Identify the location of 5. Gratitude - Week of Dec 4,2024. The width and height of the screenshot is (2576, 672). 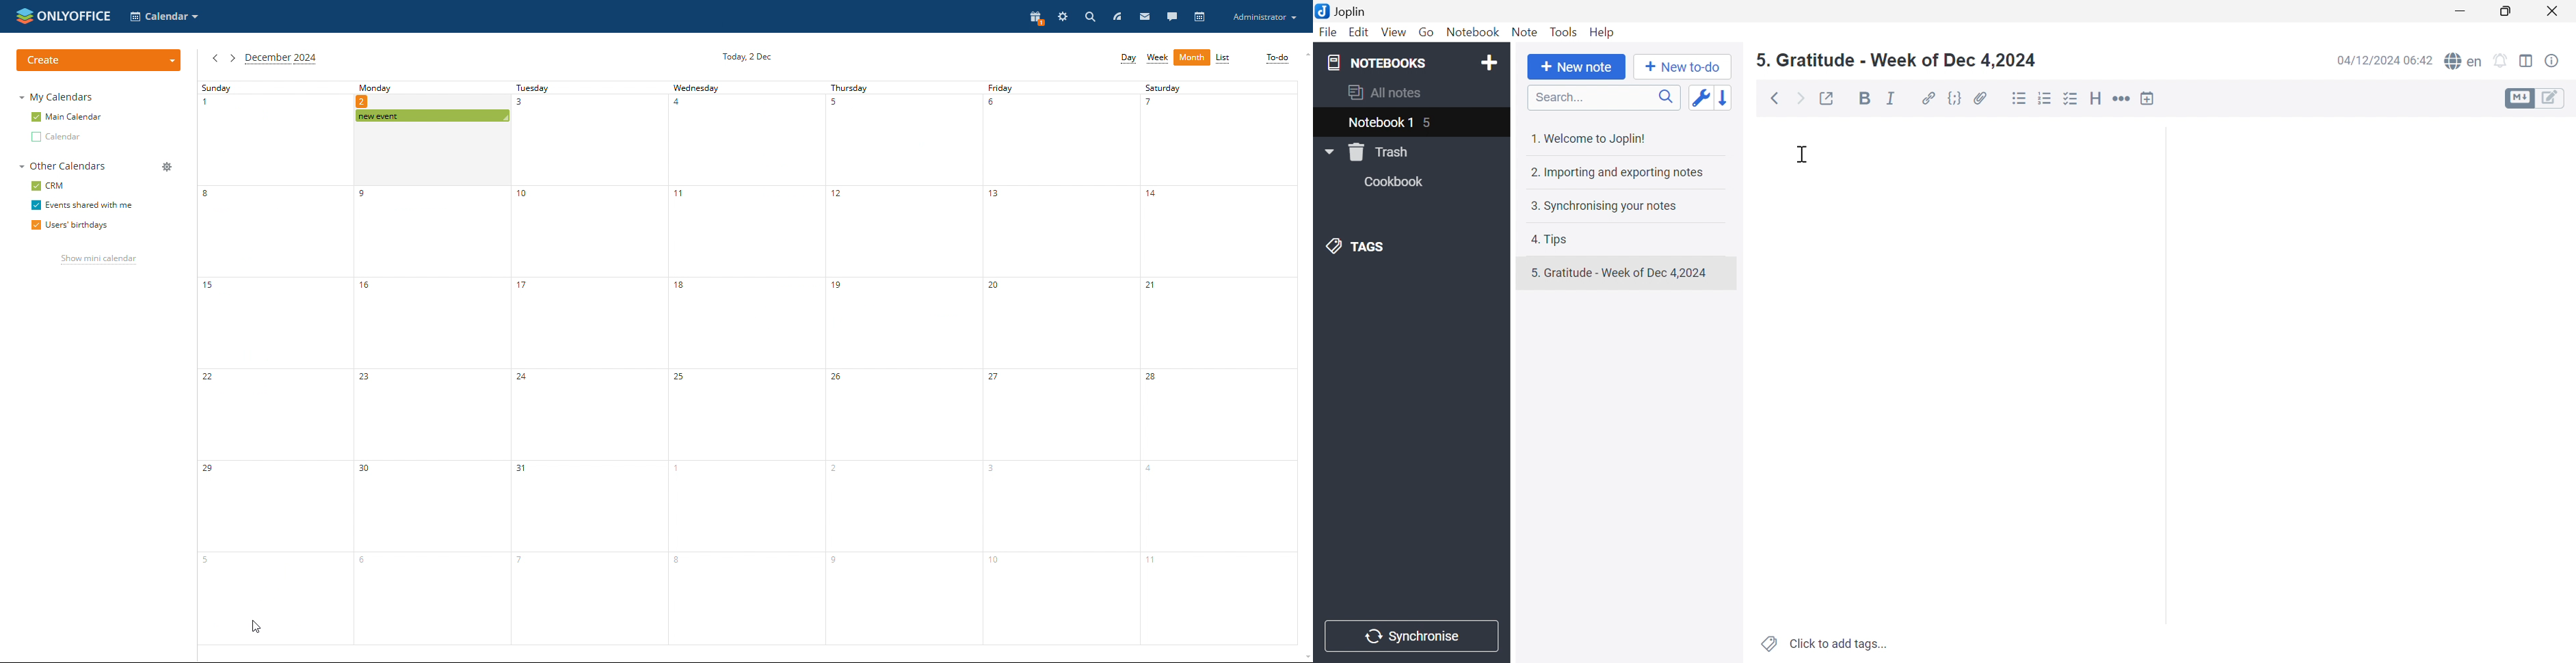
(1626, 272).